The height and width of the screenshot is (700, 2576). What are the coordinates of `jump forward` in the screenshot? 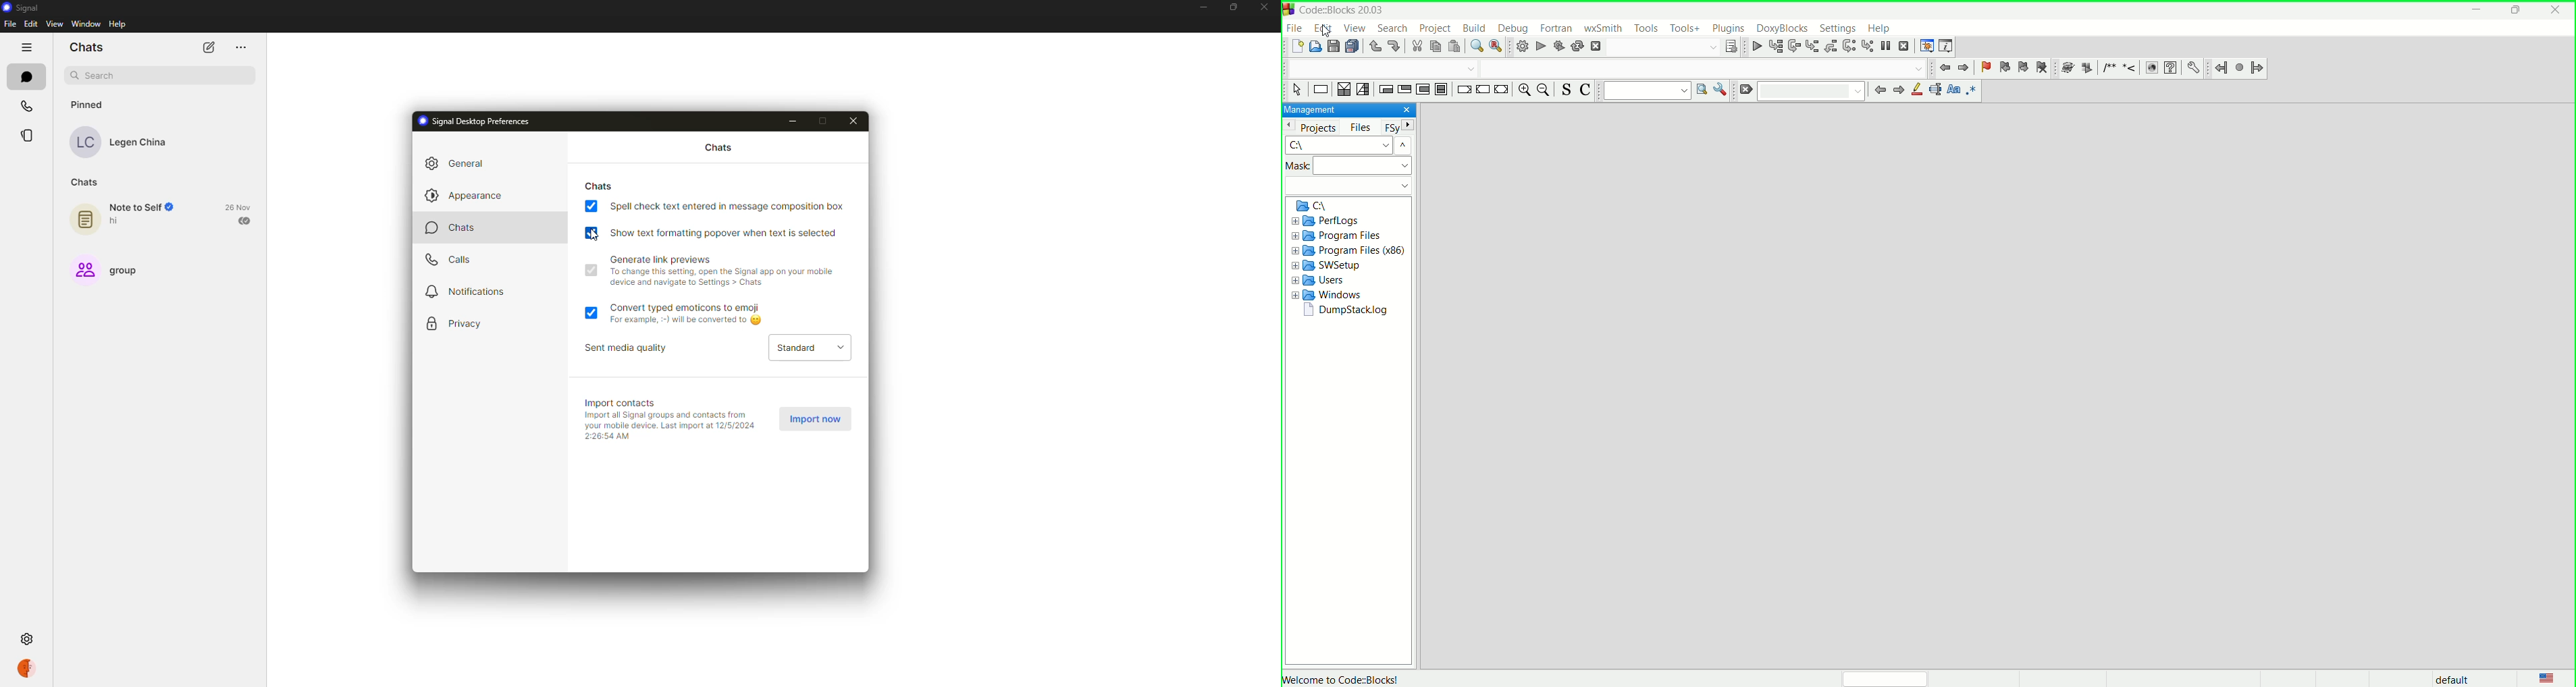 It's located at (1963, 67).